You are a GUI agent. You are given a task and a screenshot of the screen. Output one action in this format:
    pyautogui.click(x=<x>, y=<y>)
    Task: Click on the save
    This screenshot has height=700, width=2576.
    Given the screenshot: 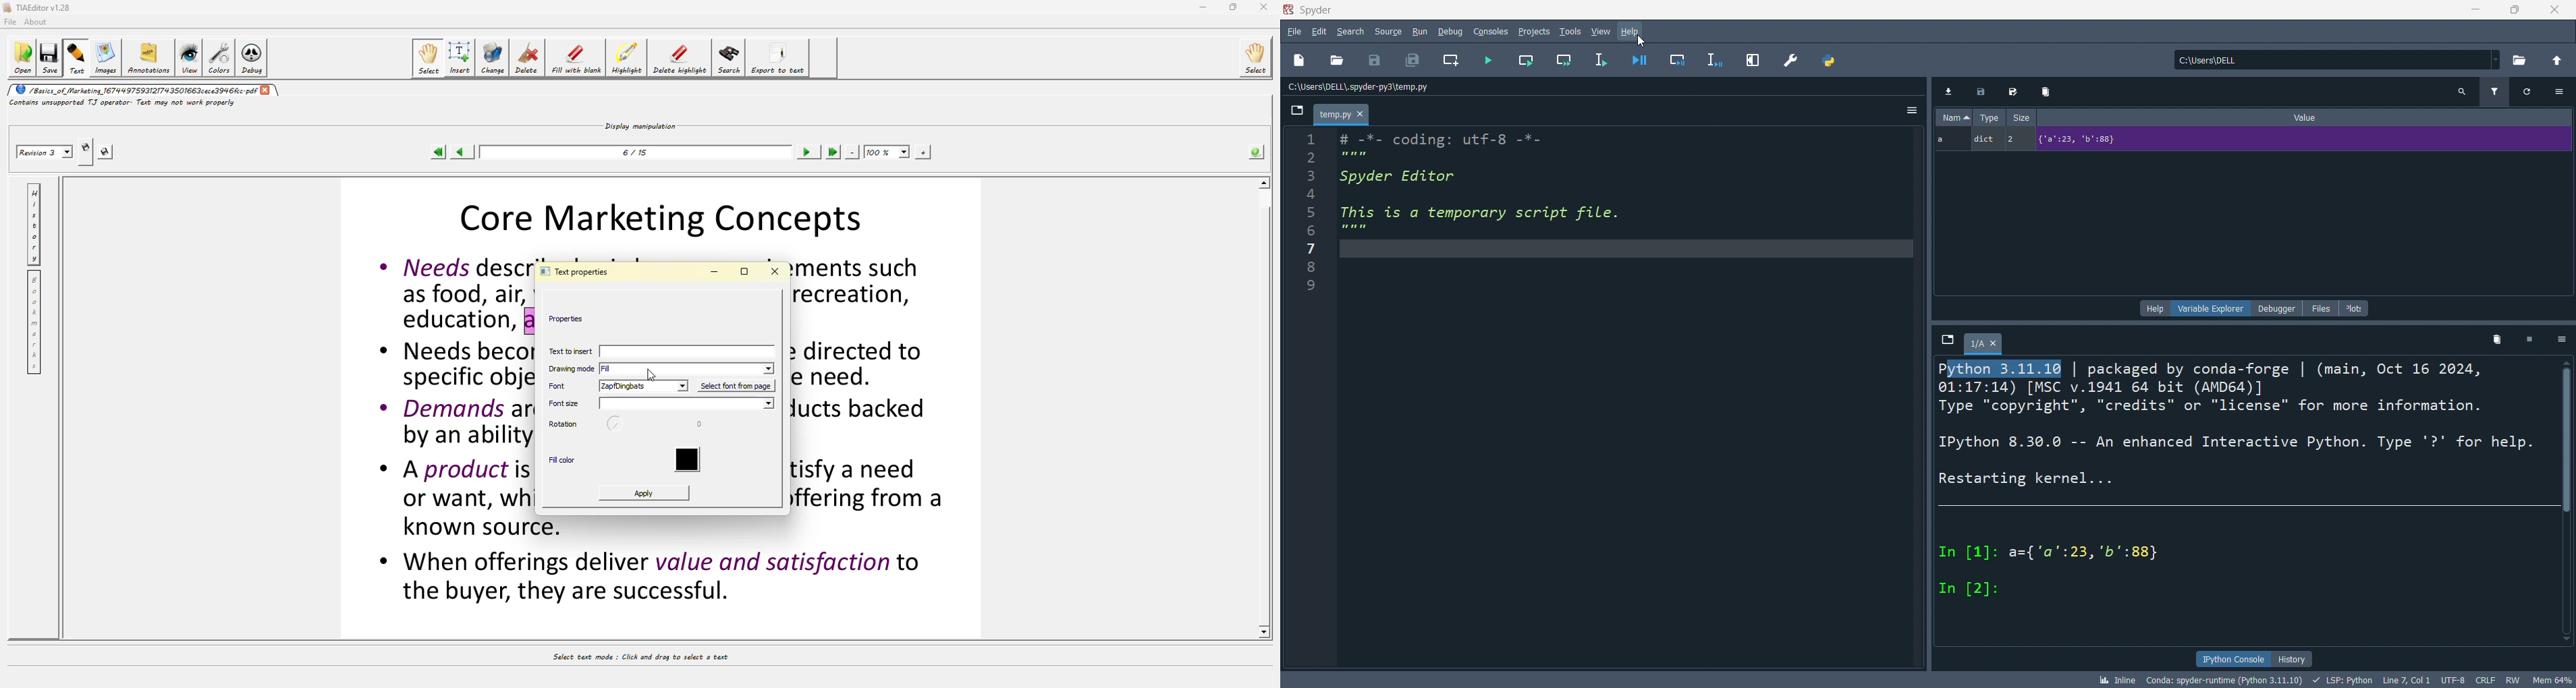 What is the action you would take?
    pyautogui.click(x=1375, y=61)
    